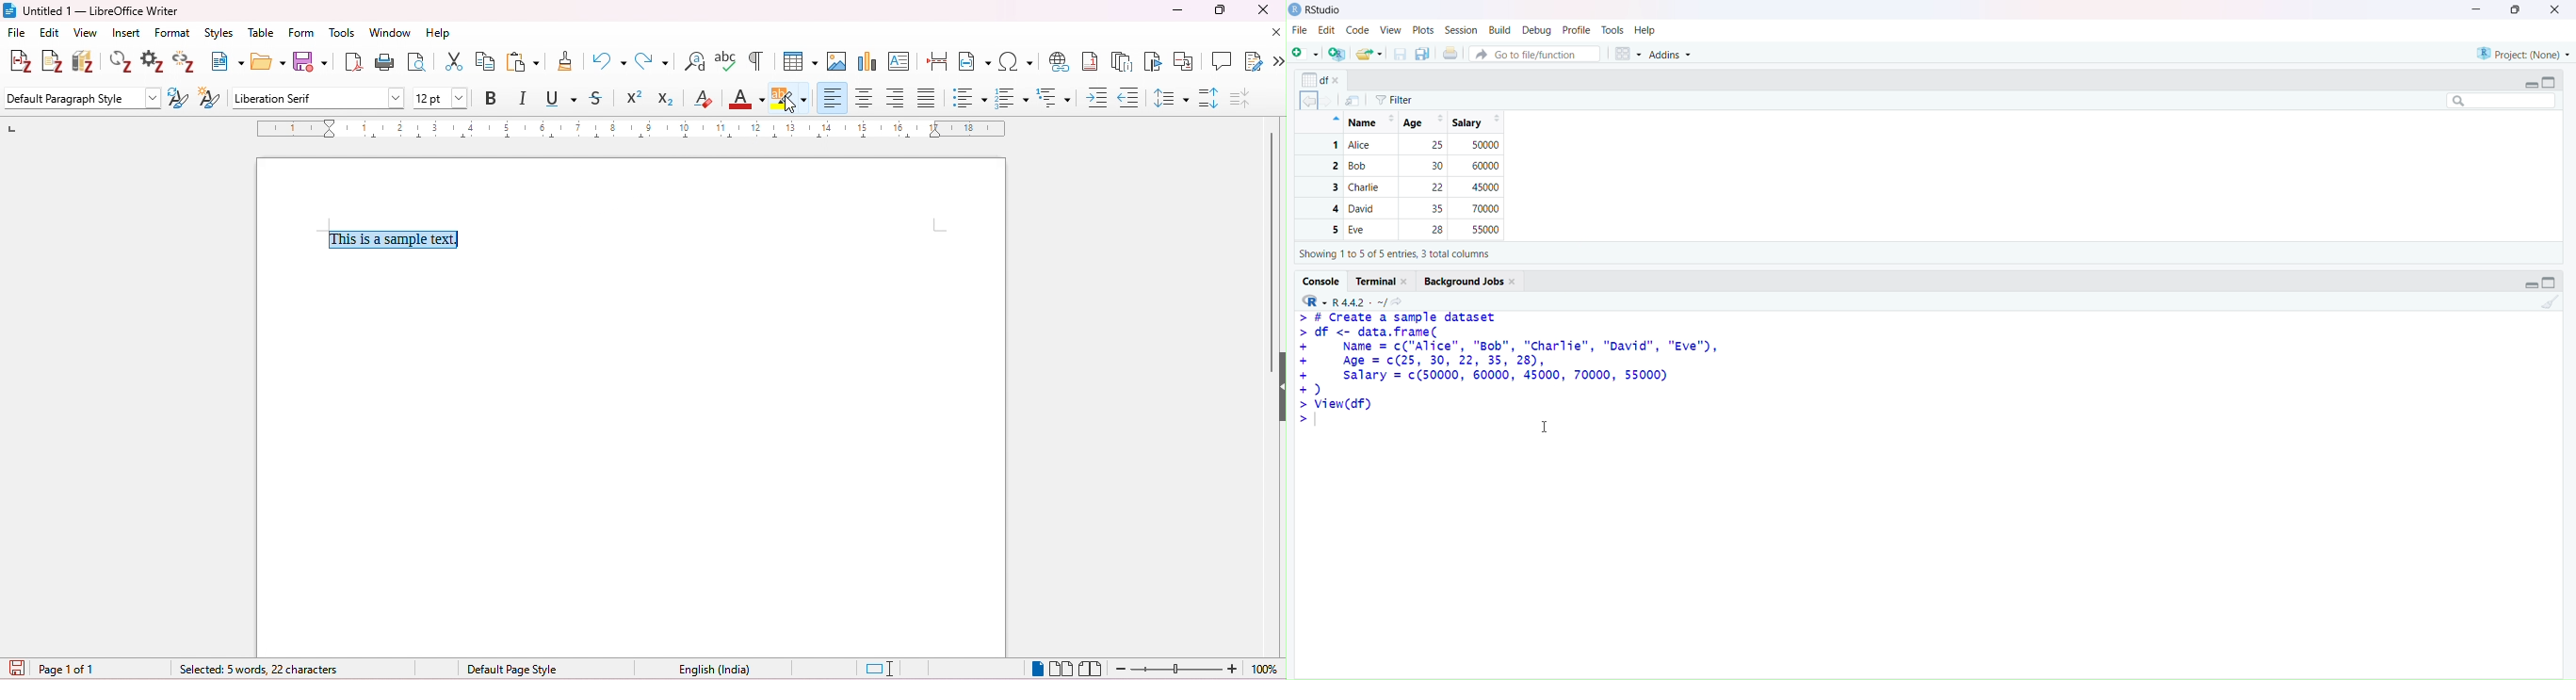  What do you see at coordinates (1329, 30) in the screenshot?
I see `edit` at bounding box center [1329, 30].